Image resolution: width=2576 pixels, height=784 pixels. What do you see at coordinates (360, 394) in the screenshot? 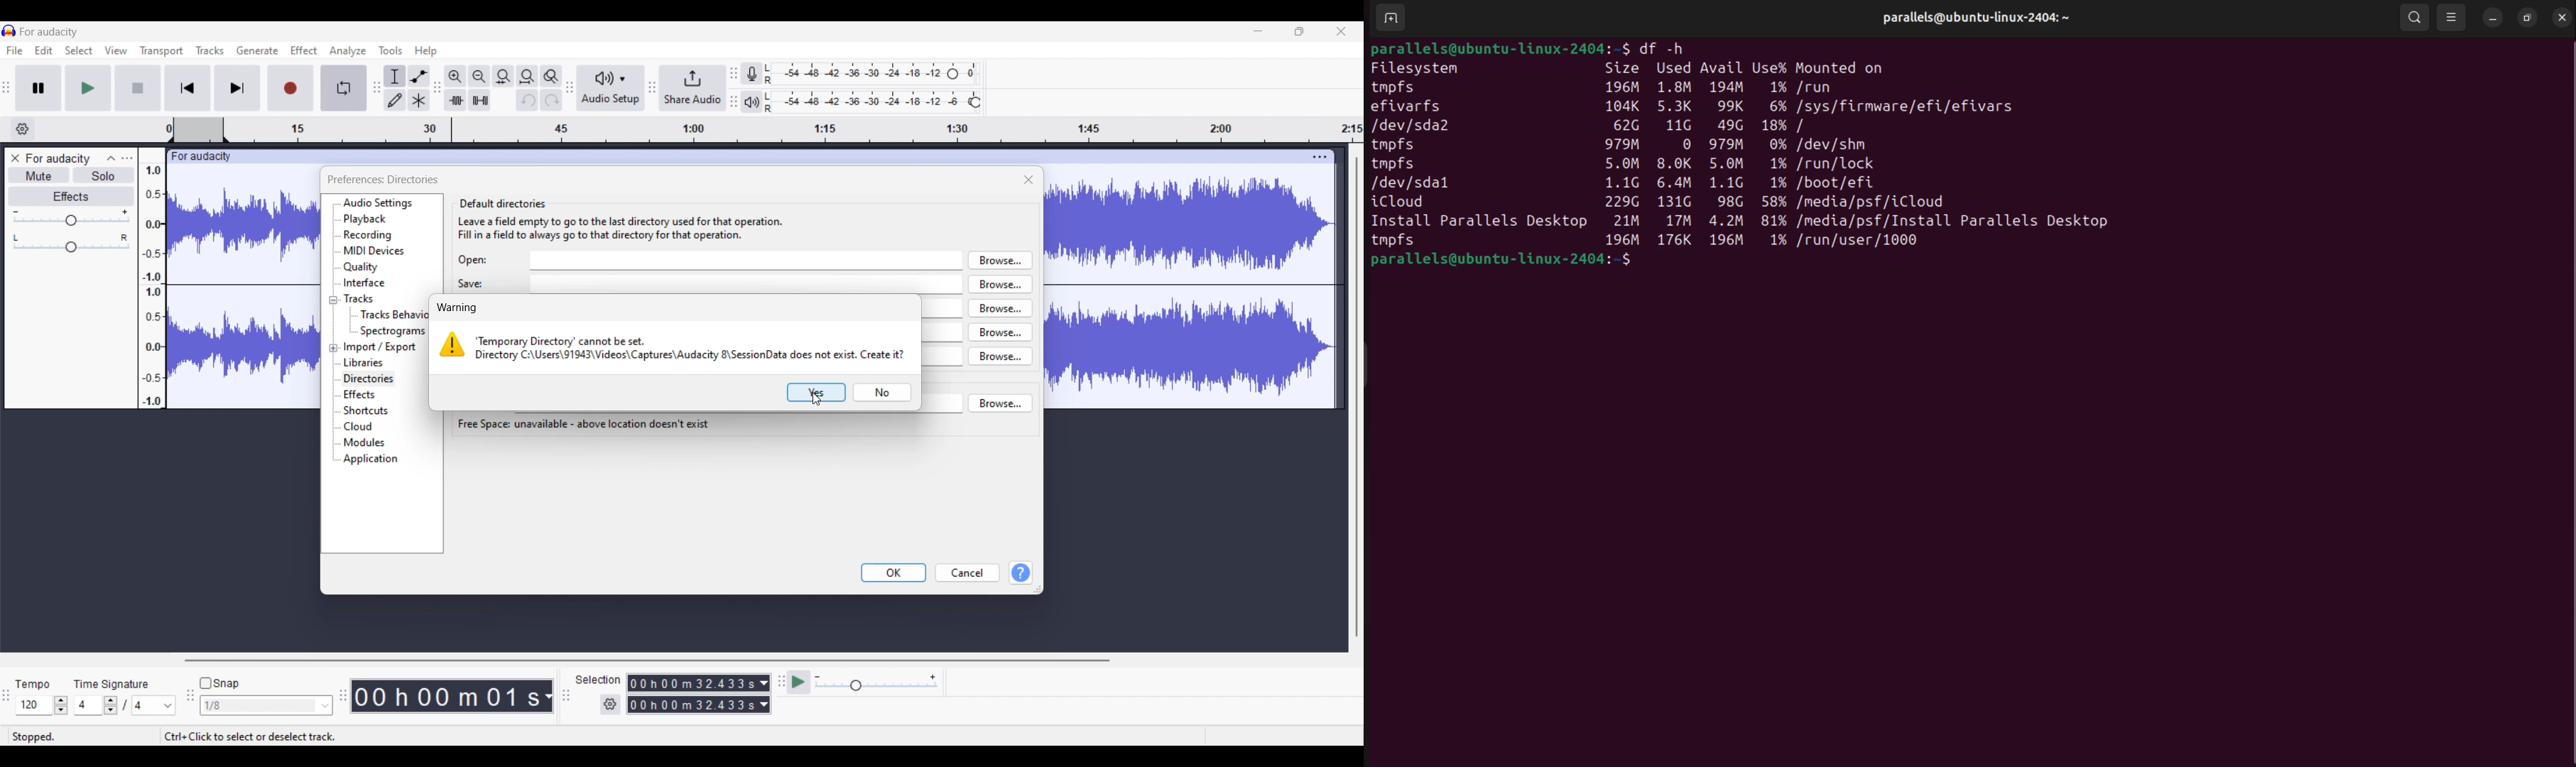
I see `Effects` at bounding box center [360, 394].